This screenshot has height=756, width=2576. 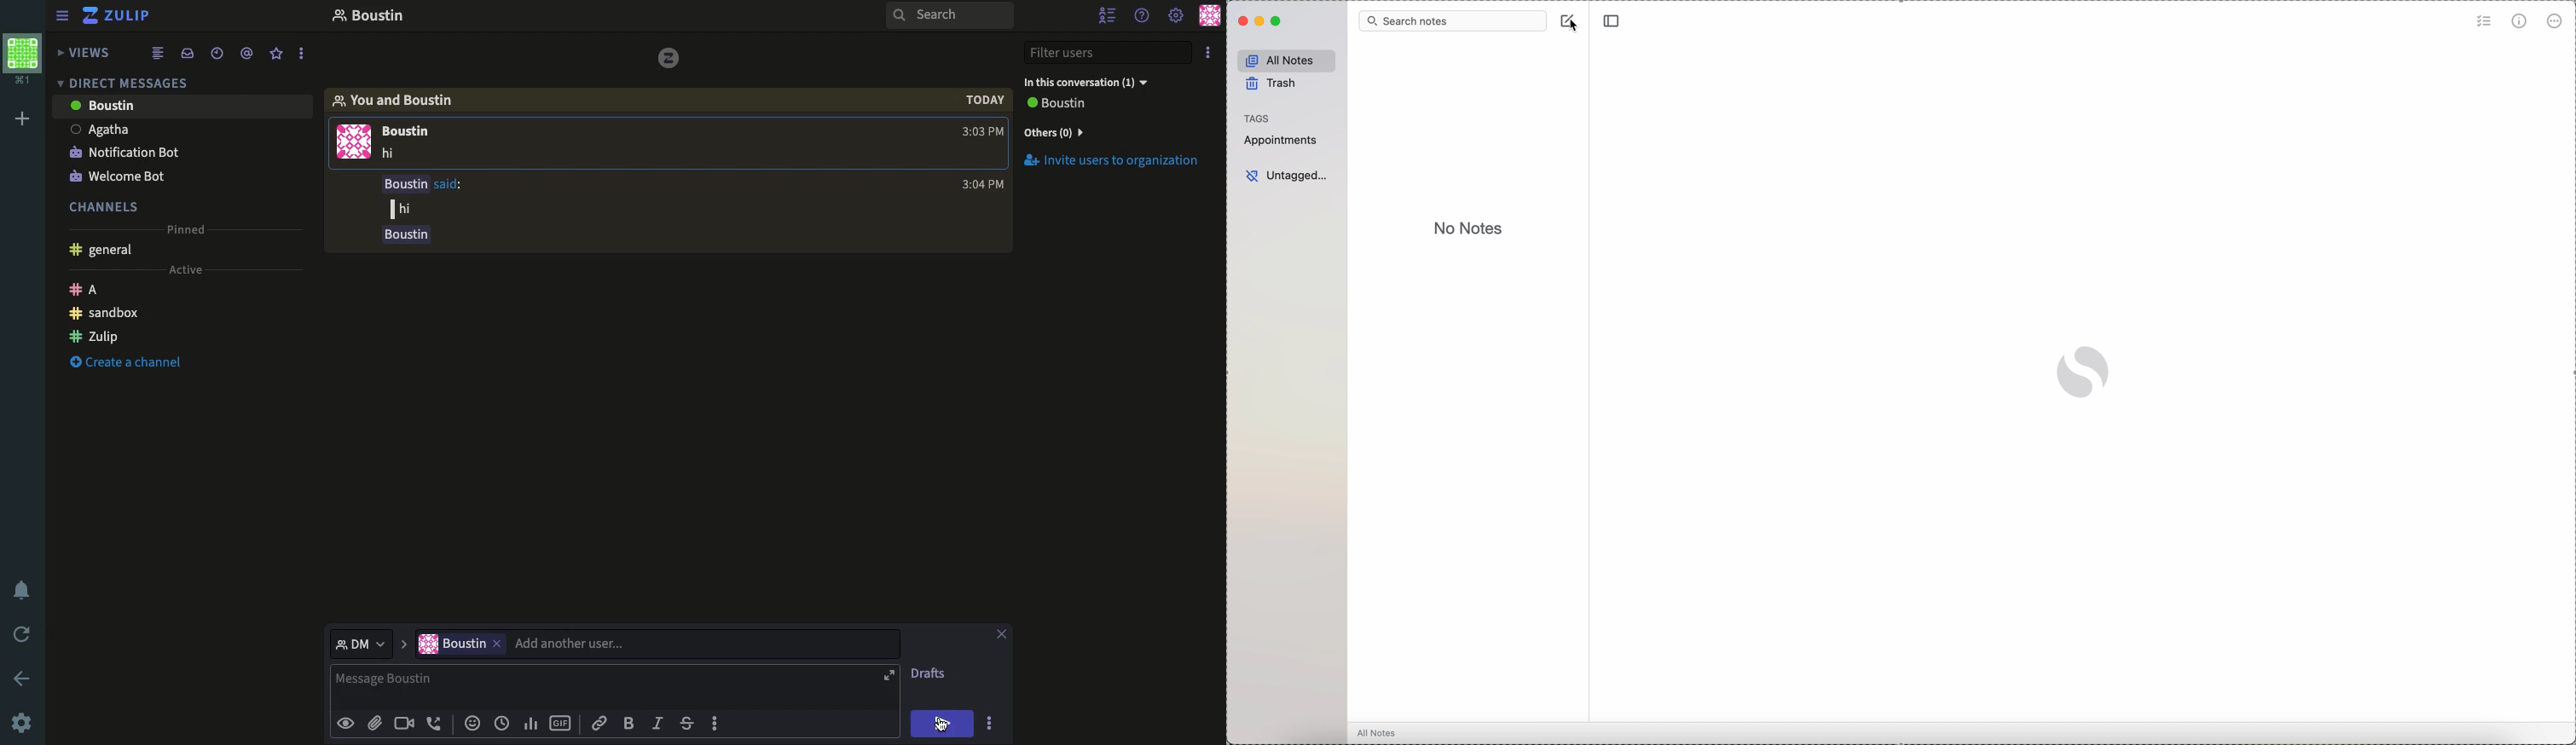 I want to click on all notes, so click(x=1284, y=59).